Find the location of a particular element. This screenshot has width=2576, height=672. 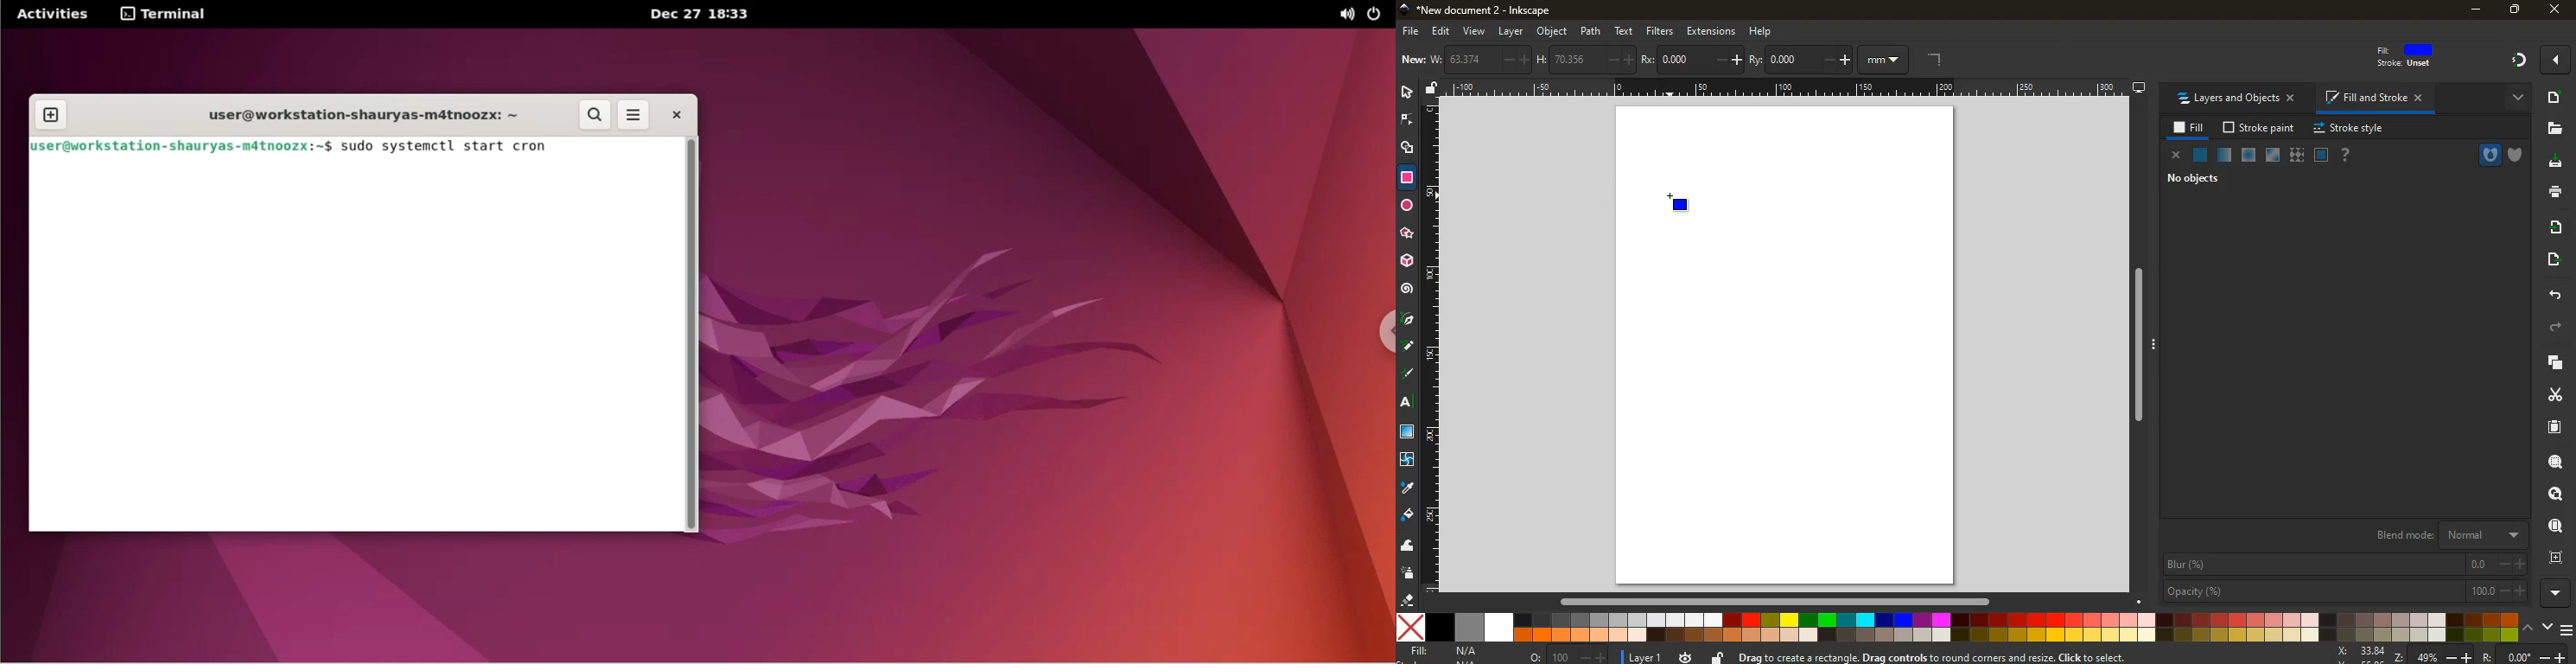

select is located at coordinates (1404, 93).